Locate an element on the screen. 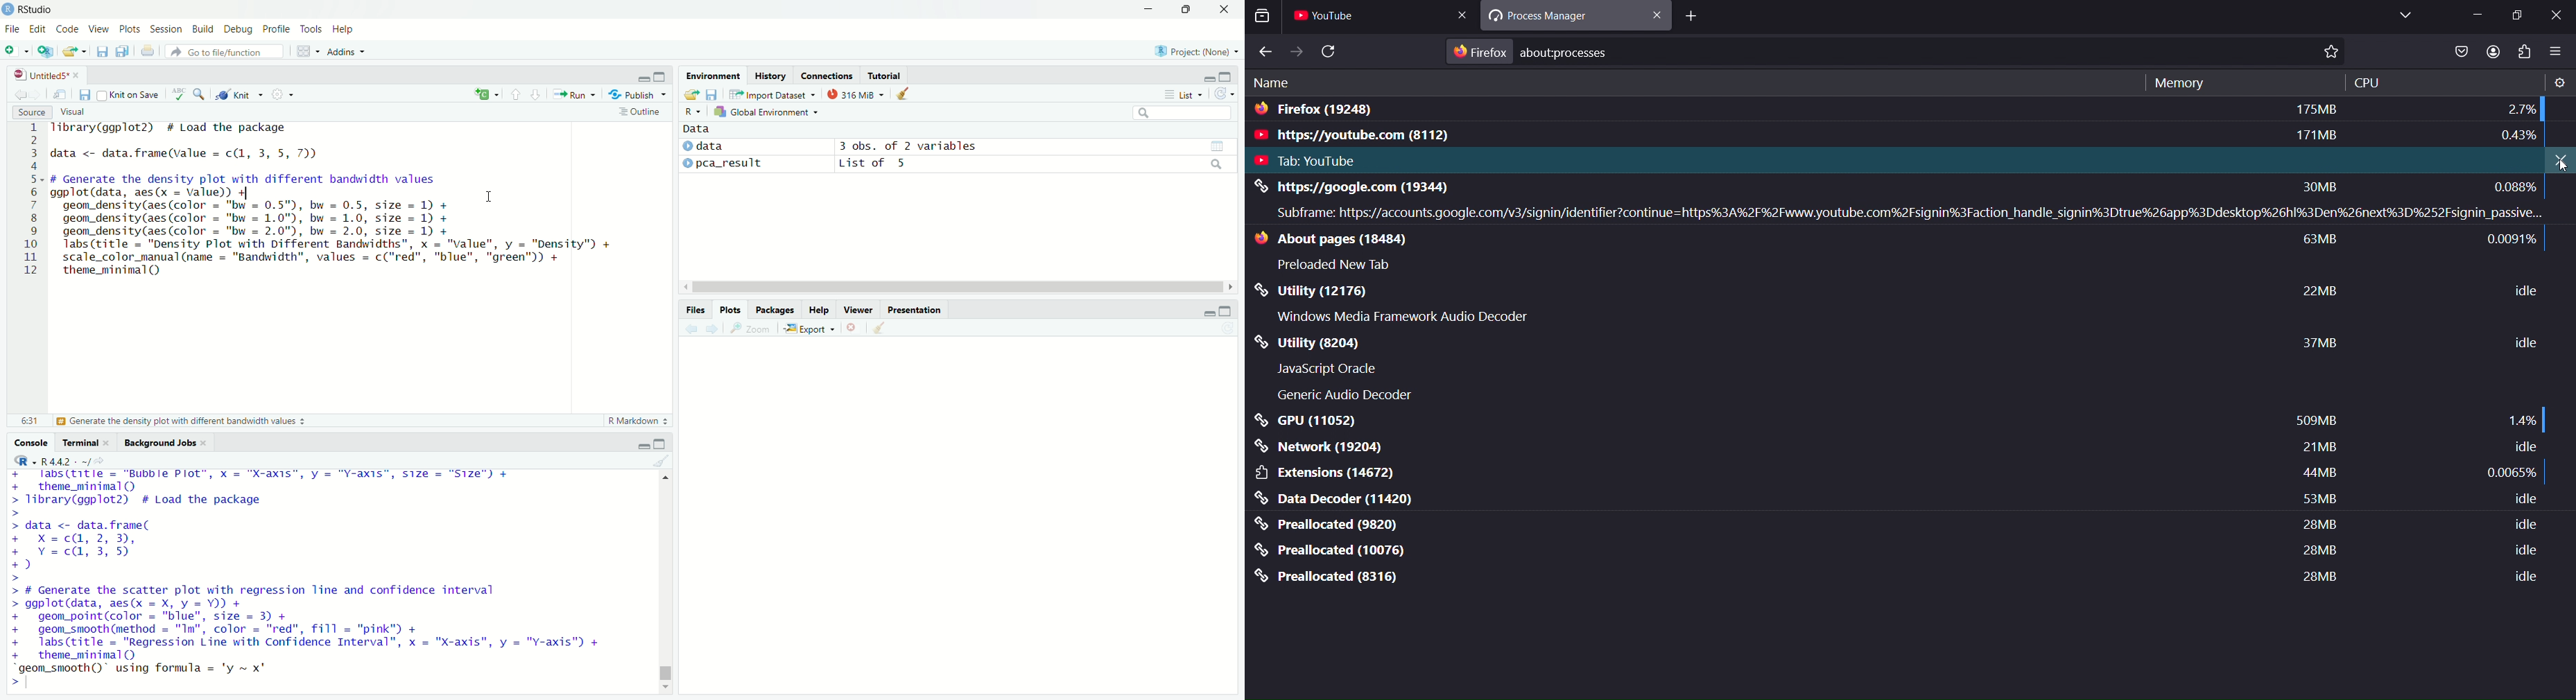 The height and width of the screenshot is (700, 2576). Save all open documents is located at coordinates (123, 51).